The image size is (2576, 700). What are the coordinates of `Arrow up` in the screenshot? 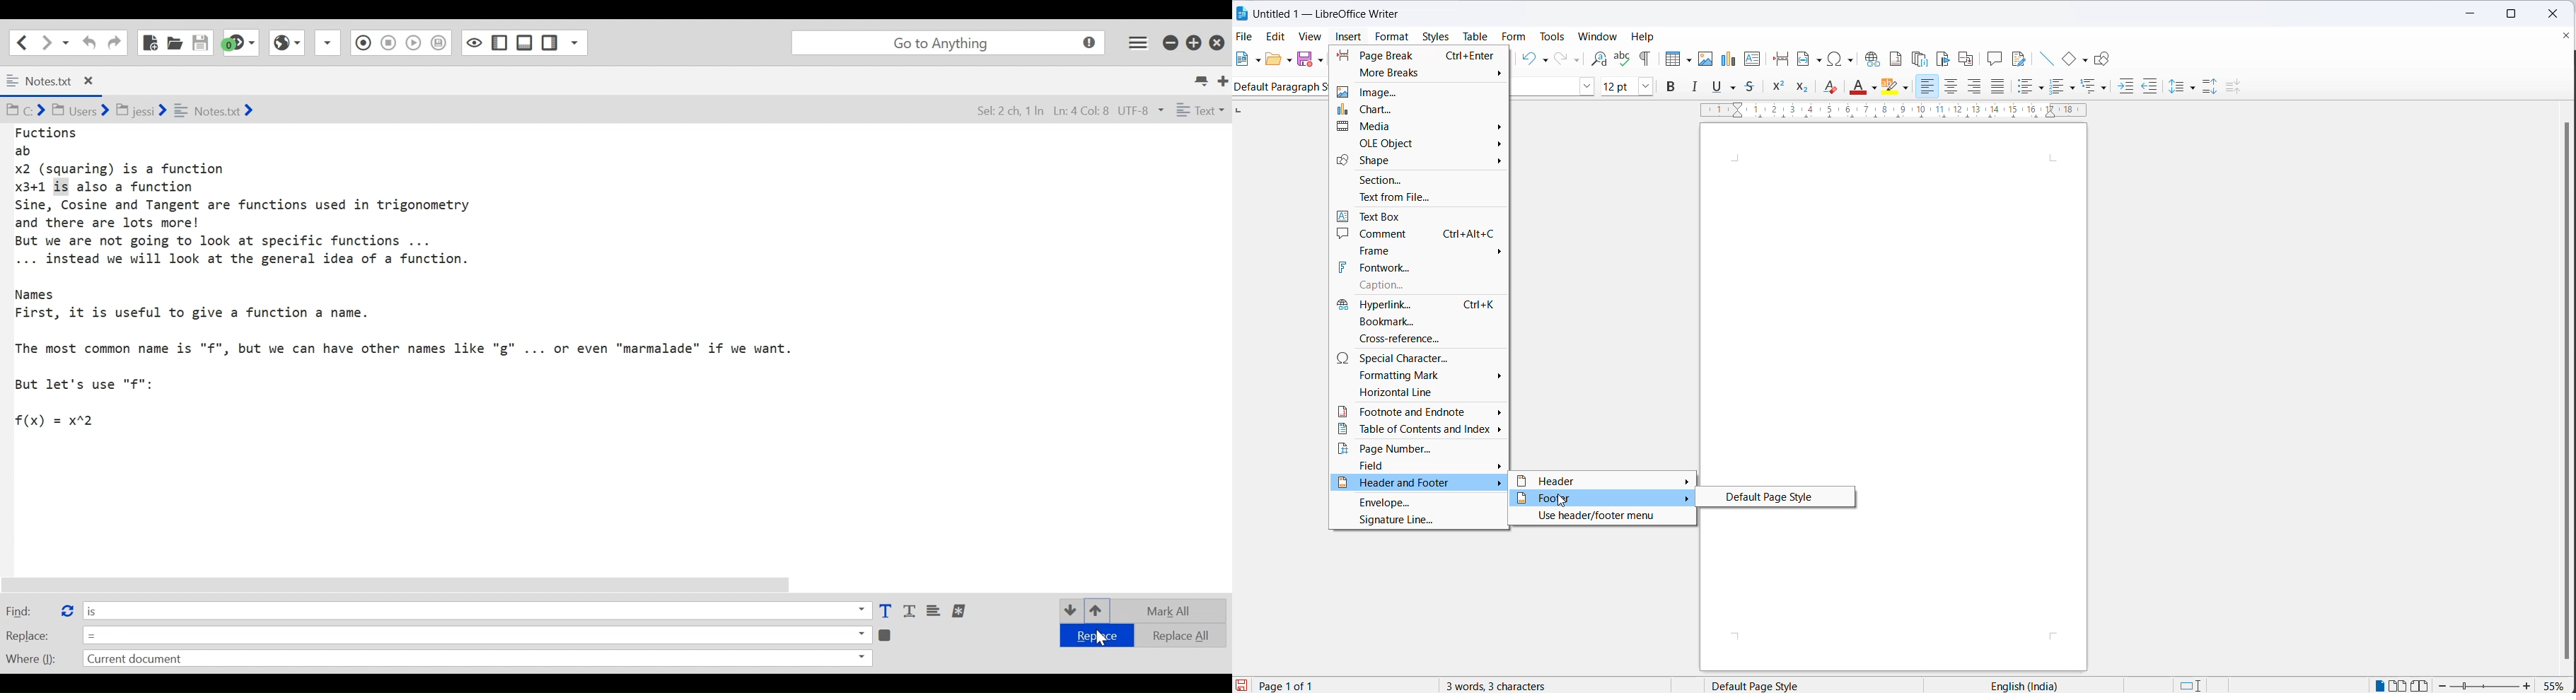 It's located at (1097, 612).